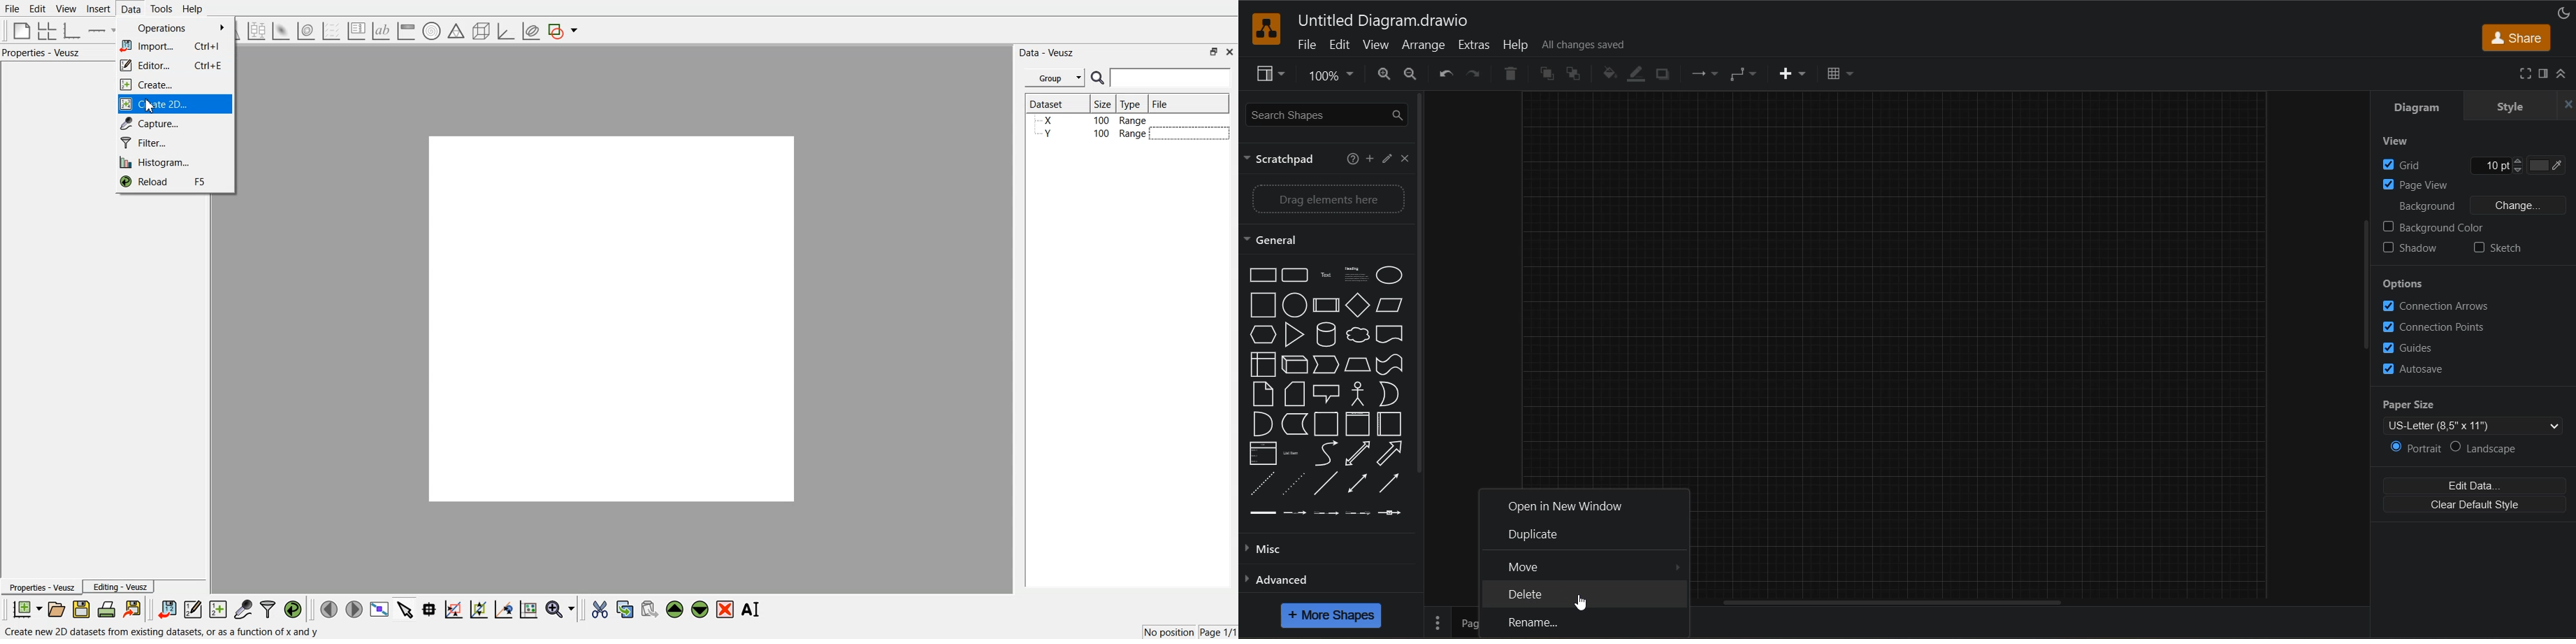 This screenshot has height=644, width=2576. Describe the element at coordinates (2566, 13) in the screenshot. I see `appearance` at that location.